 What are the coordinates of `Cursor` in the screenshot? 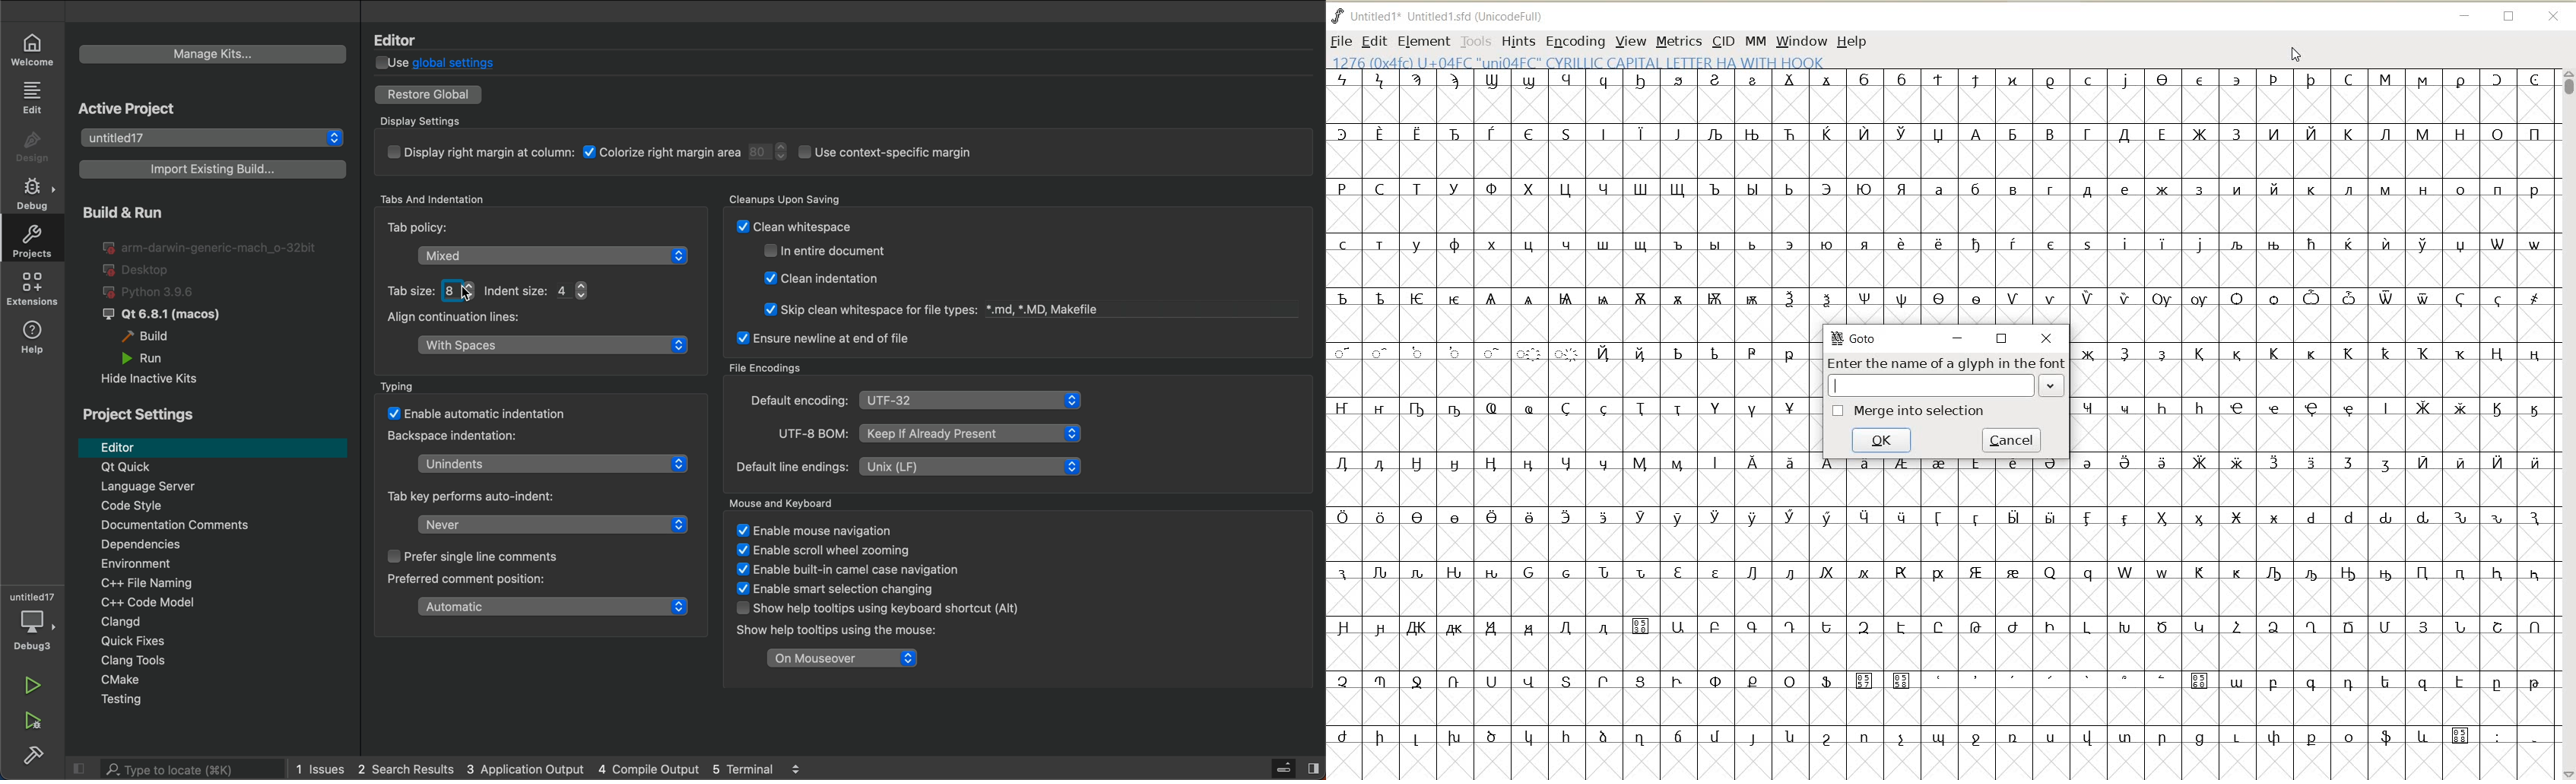 It's located at (470, 291).